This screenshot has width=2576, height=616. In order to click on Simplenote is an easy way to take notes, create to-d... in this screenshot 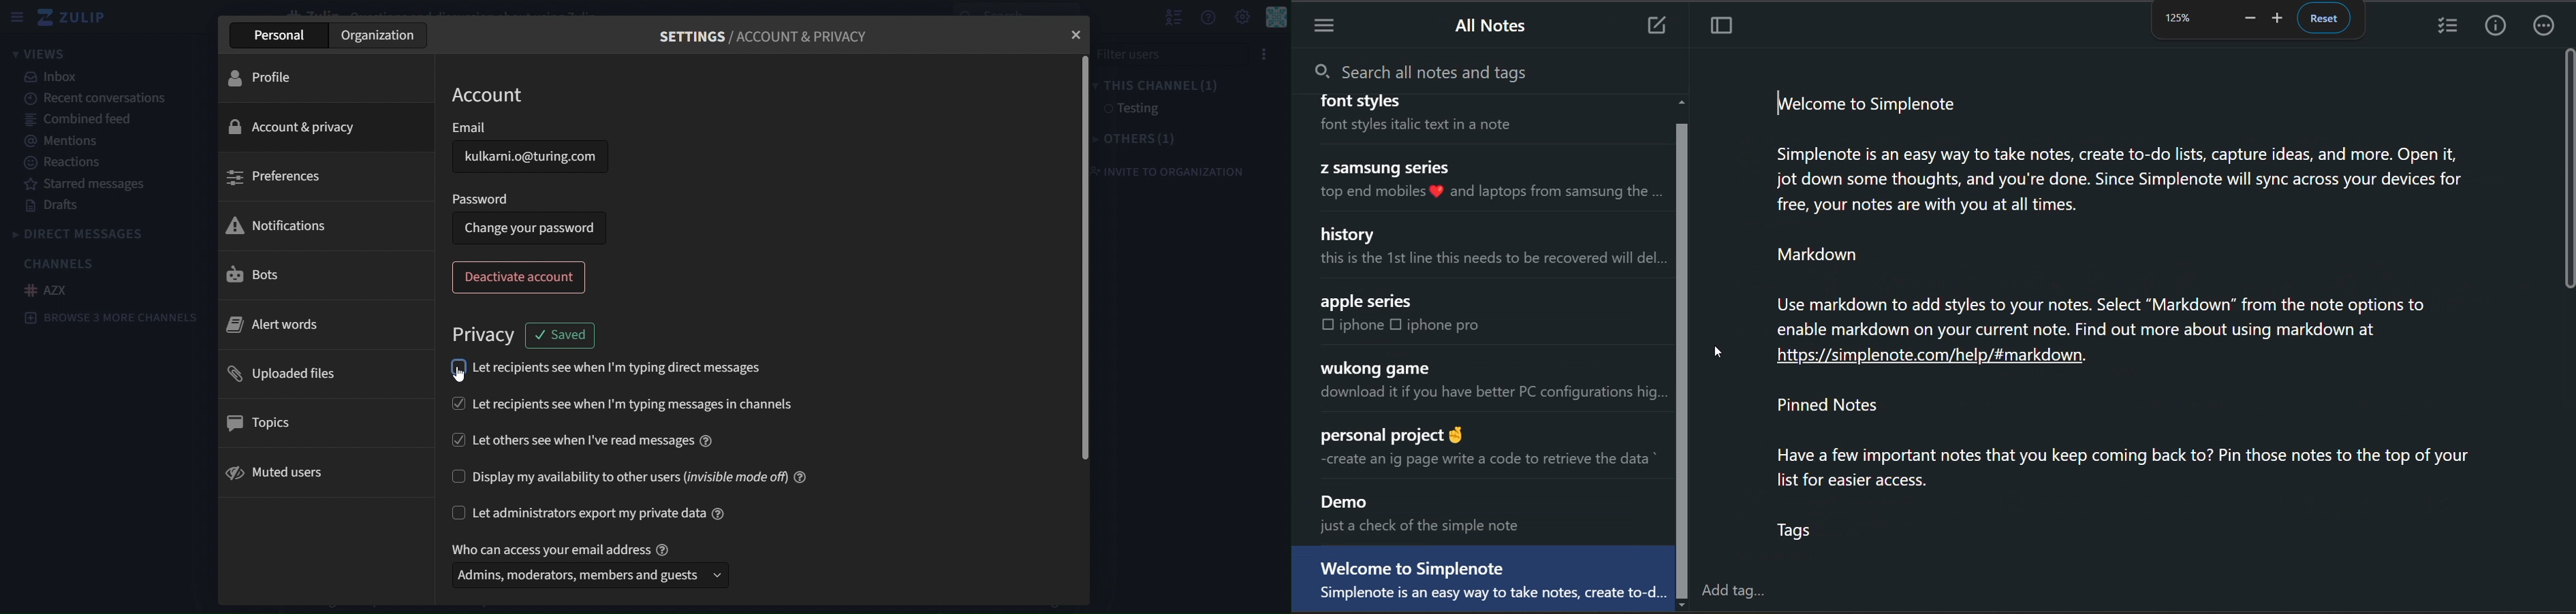, I will do `click(1483, 596)`.